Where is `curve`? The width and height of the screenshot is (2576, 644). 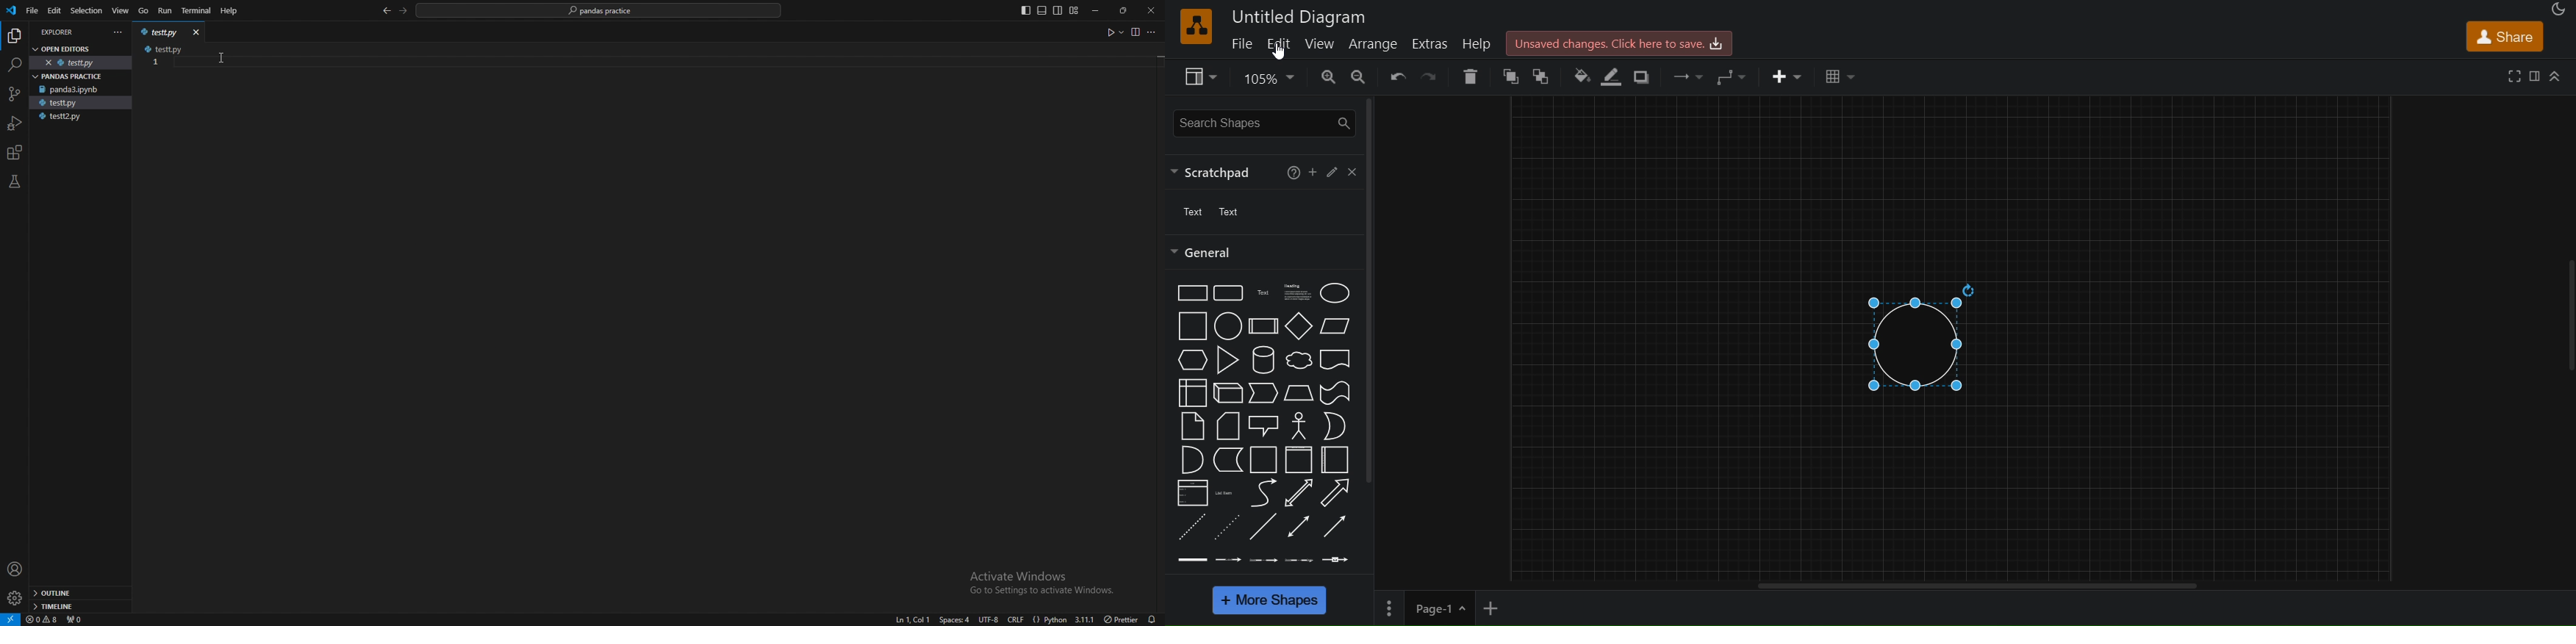
curve is located at coordinates (1261, 493).